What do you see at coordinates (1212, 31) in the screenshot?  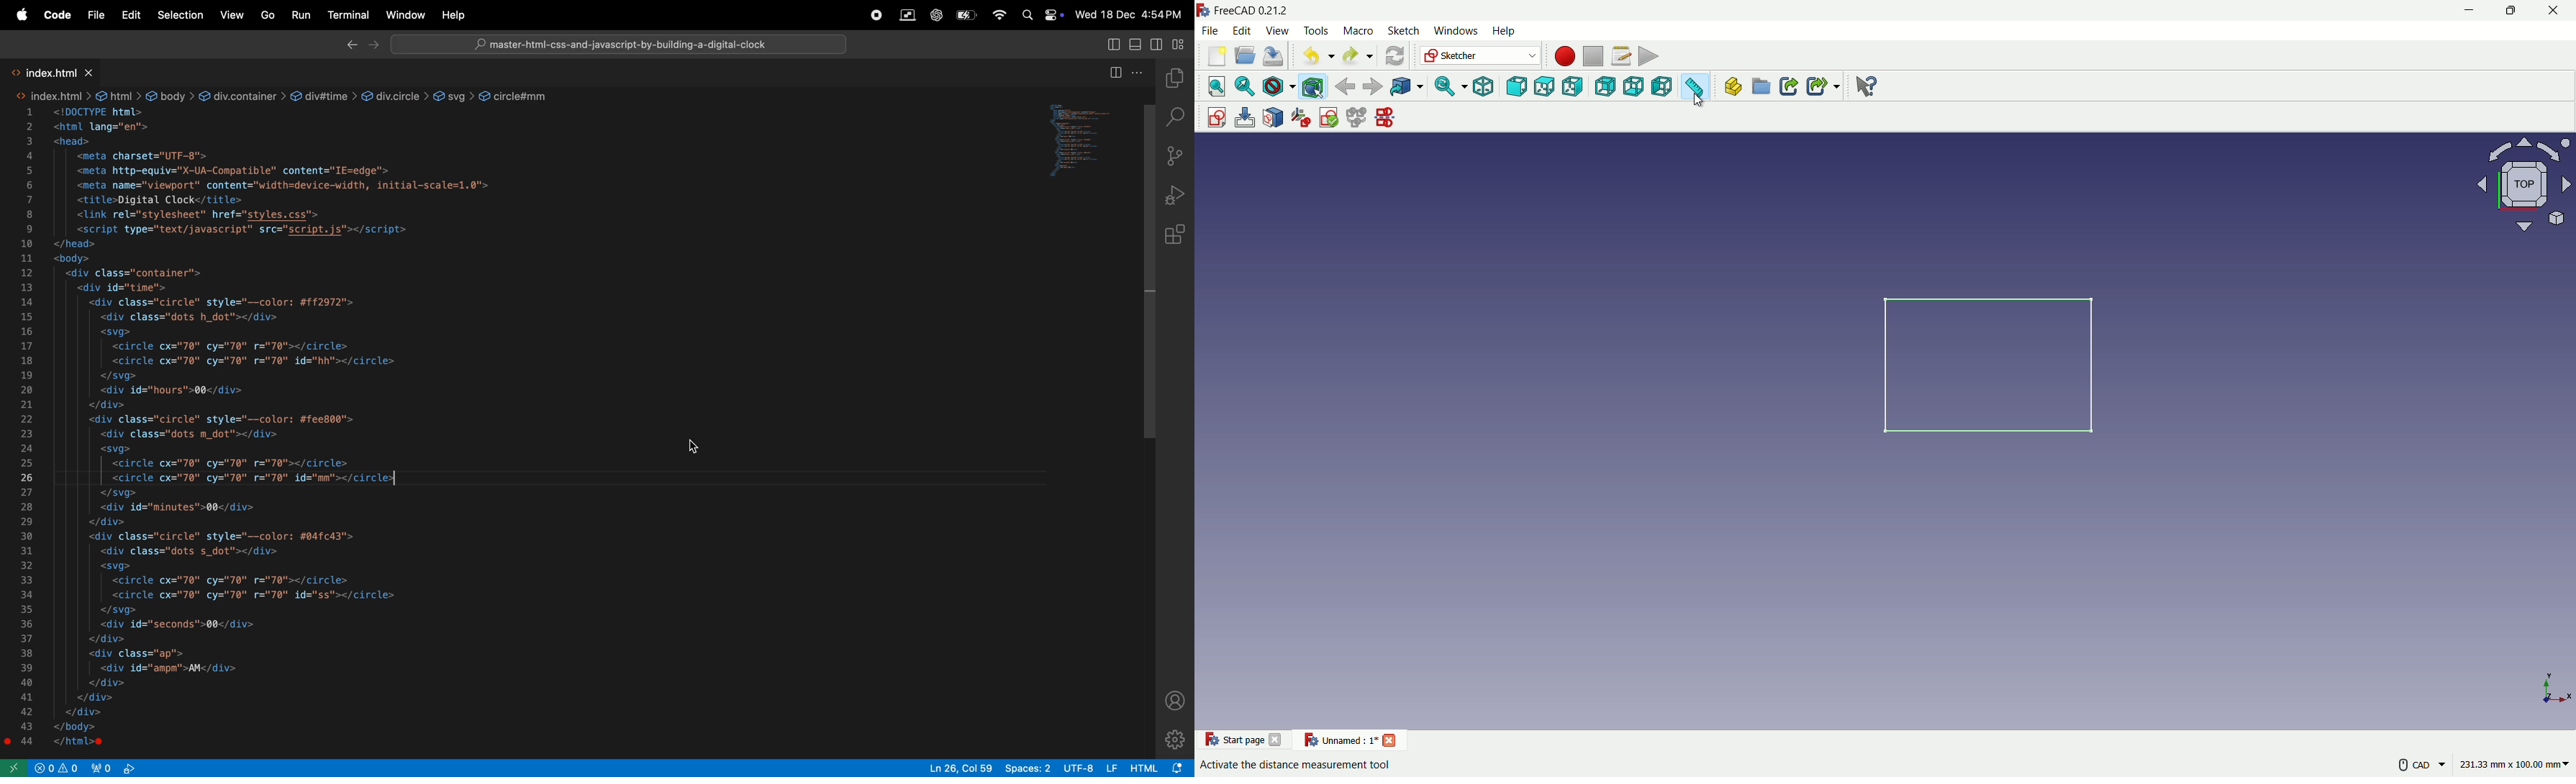 I see `file menu` at bounding box center [1212, 31].